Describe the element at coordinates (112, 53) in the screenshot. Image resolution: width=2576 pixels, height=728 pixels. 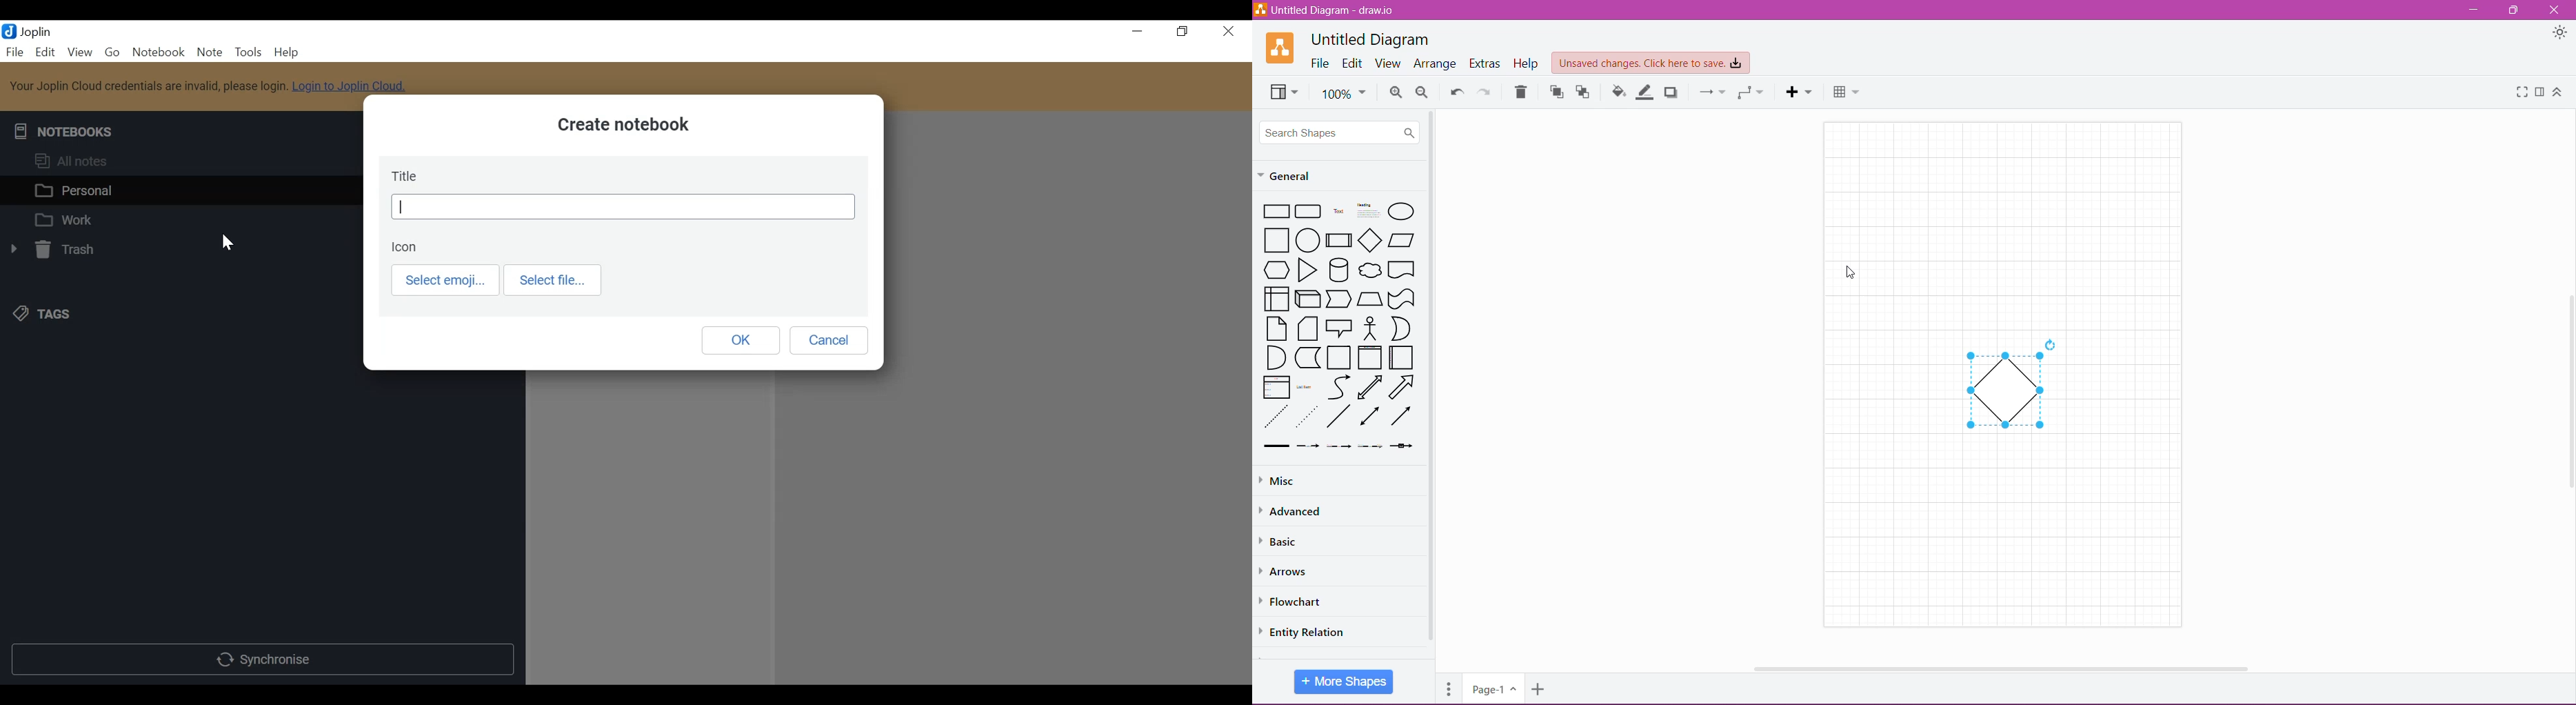
I see `Go` at that location.